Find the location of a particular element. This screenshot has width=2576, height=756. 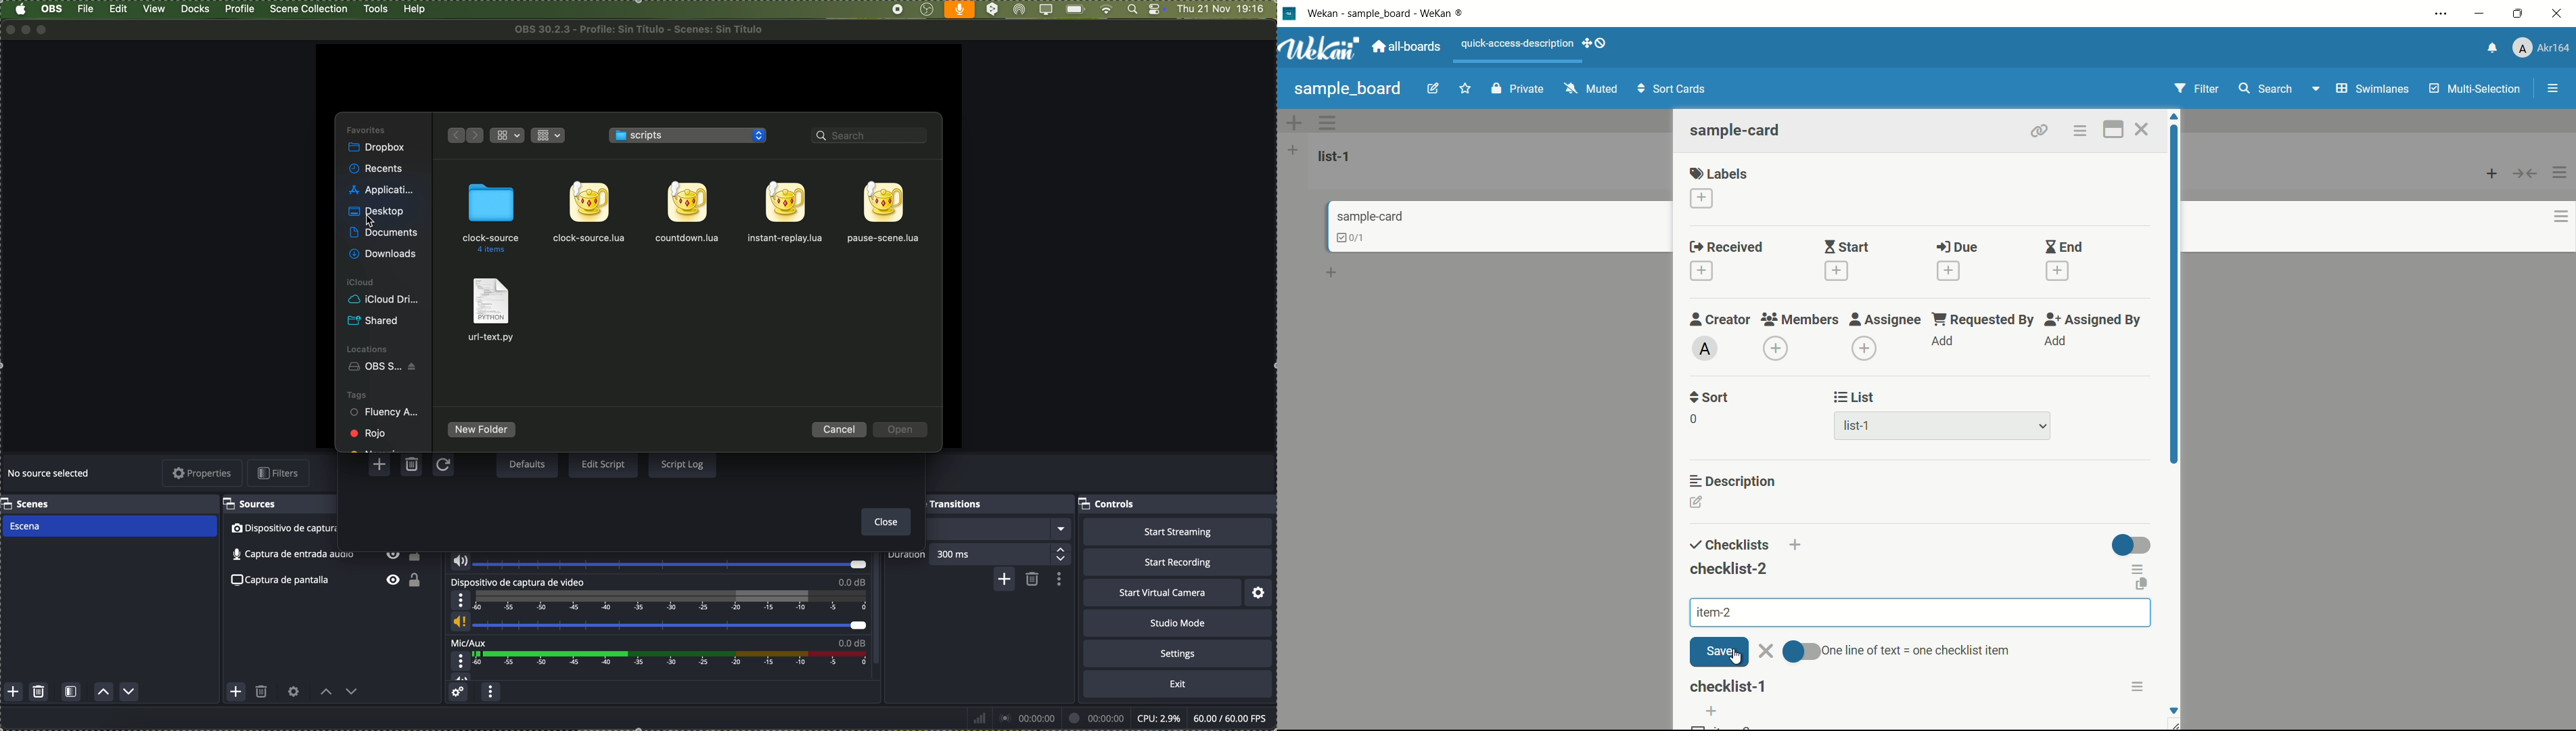

voice activated is located at coordinates (960, 10).